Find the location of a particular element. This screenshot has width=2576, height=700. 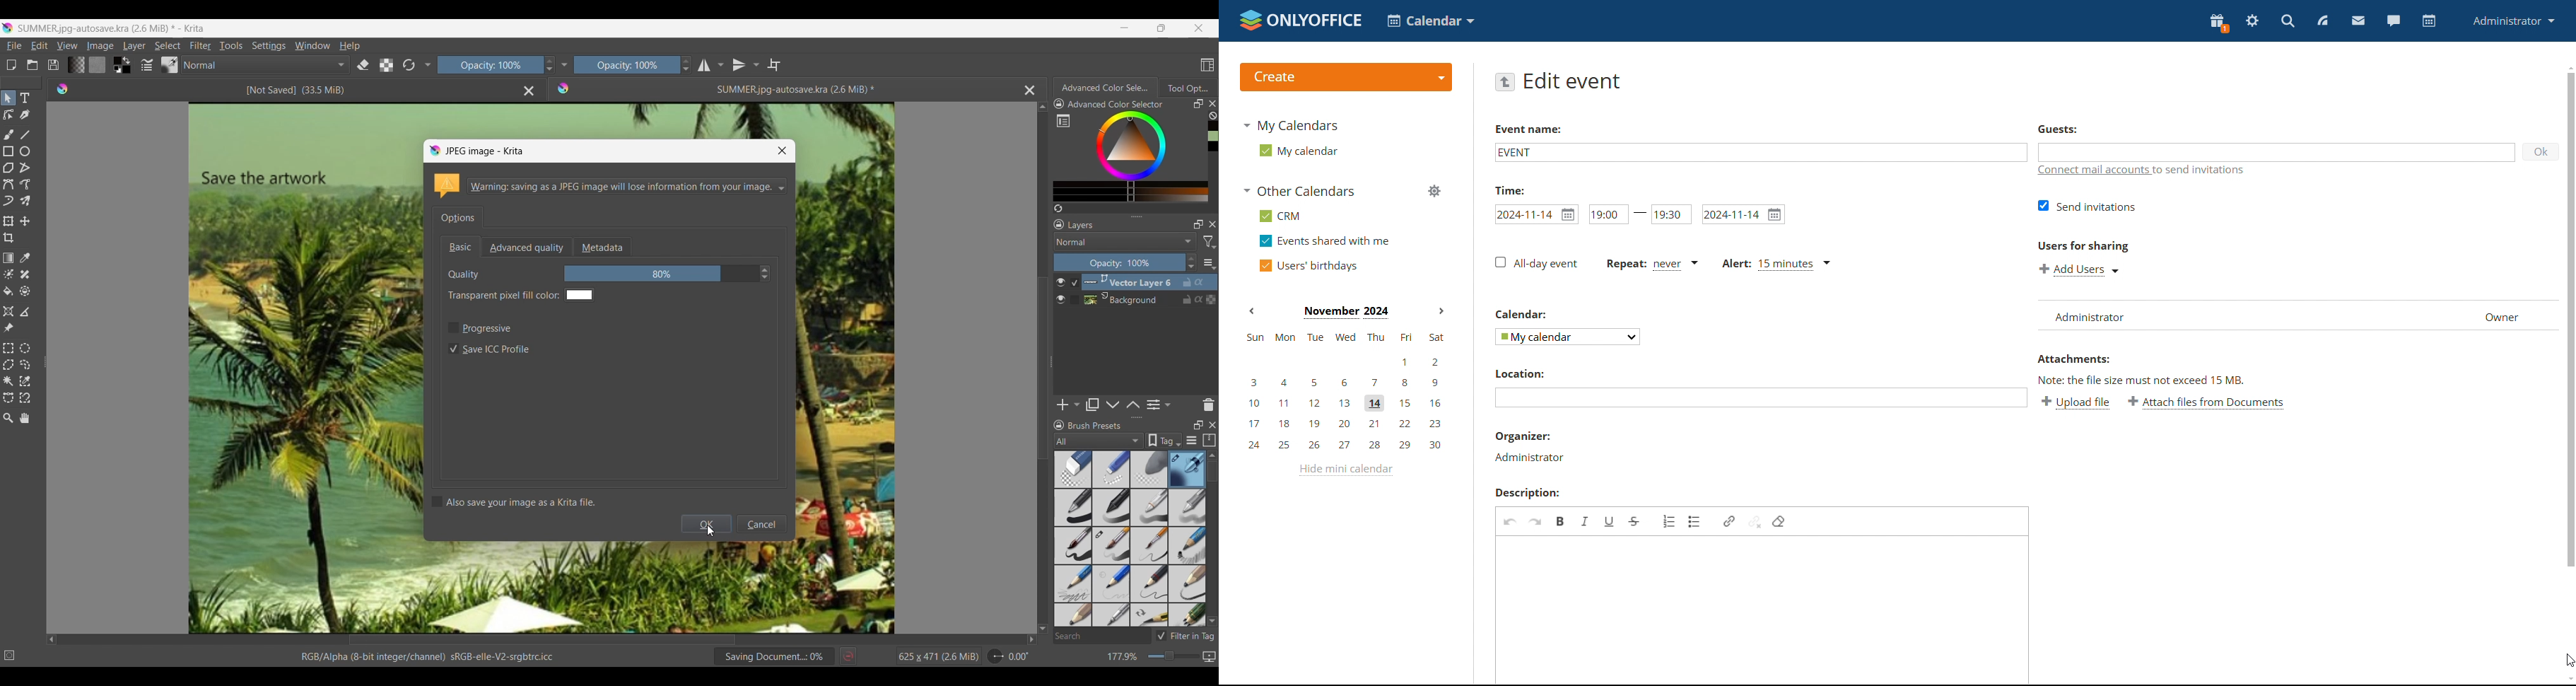

Tab in window is located at coordinates (458, 217).